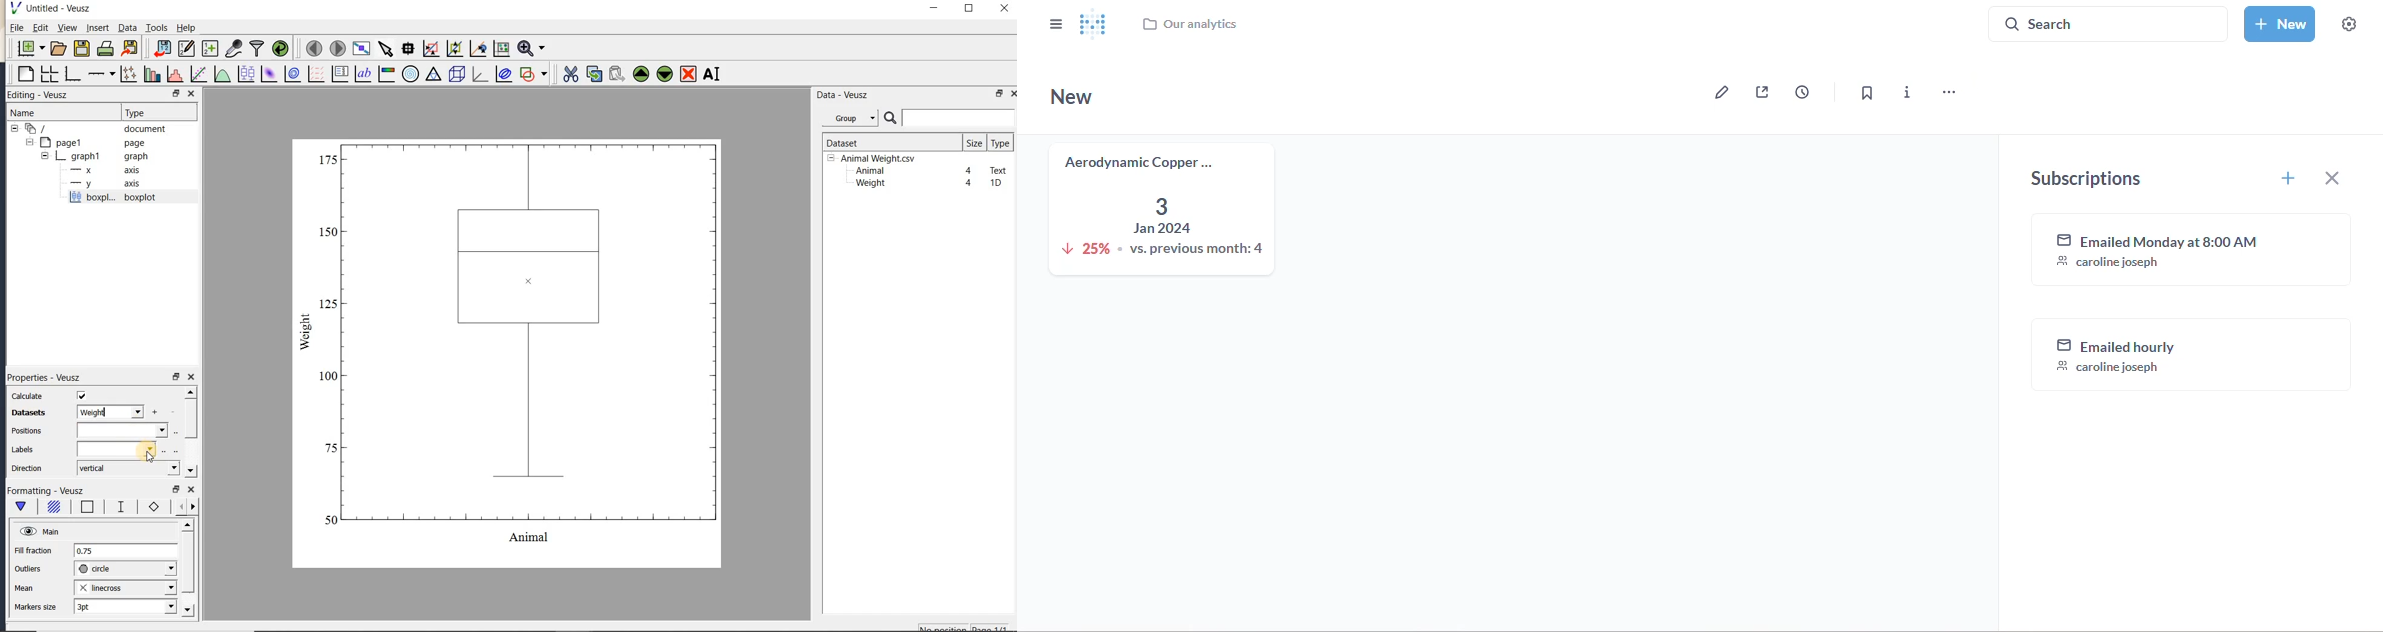  What do you see at coordinates (1947, 93) in the screenshot?
I see `more` at bounding box center [1947, 93].